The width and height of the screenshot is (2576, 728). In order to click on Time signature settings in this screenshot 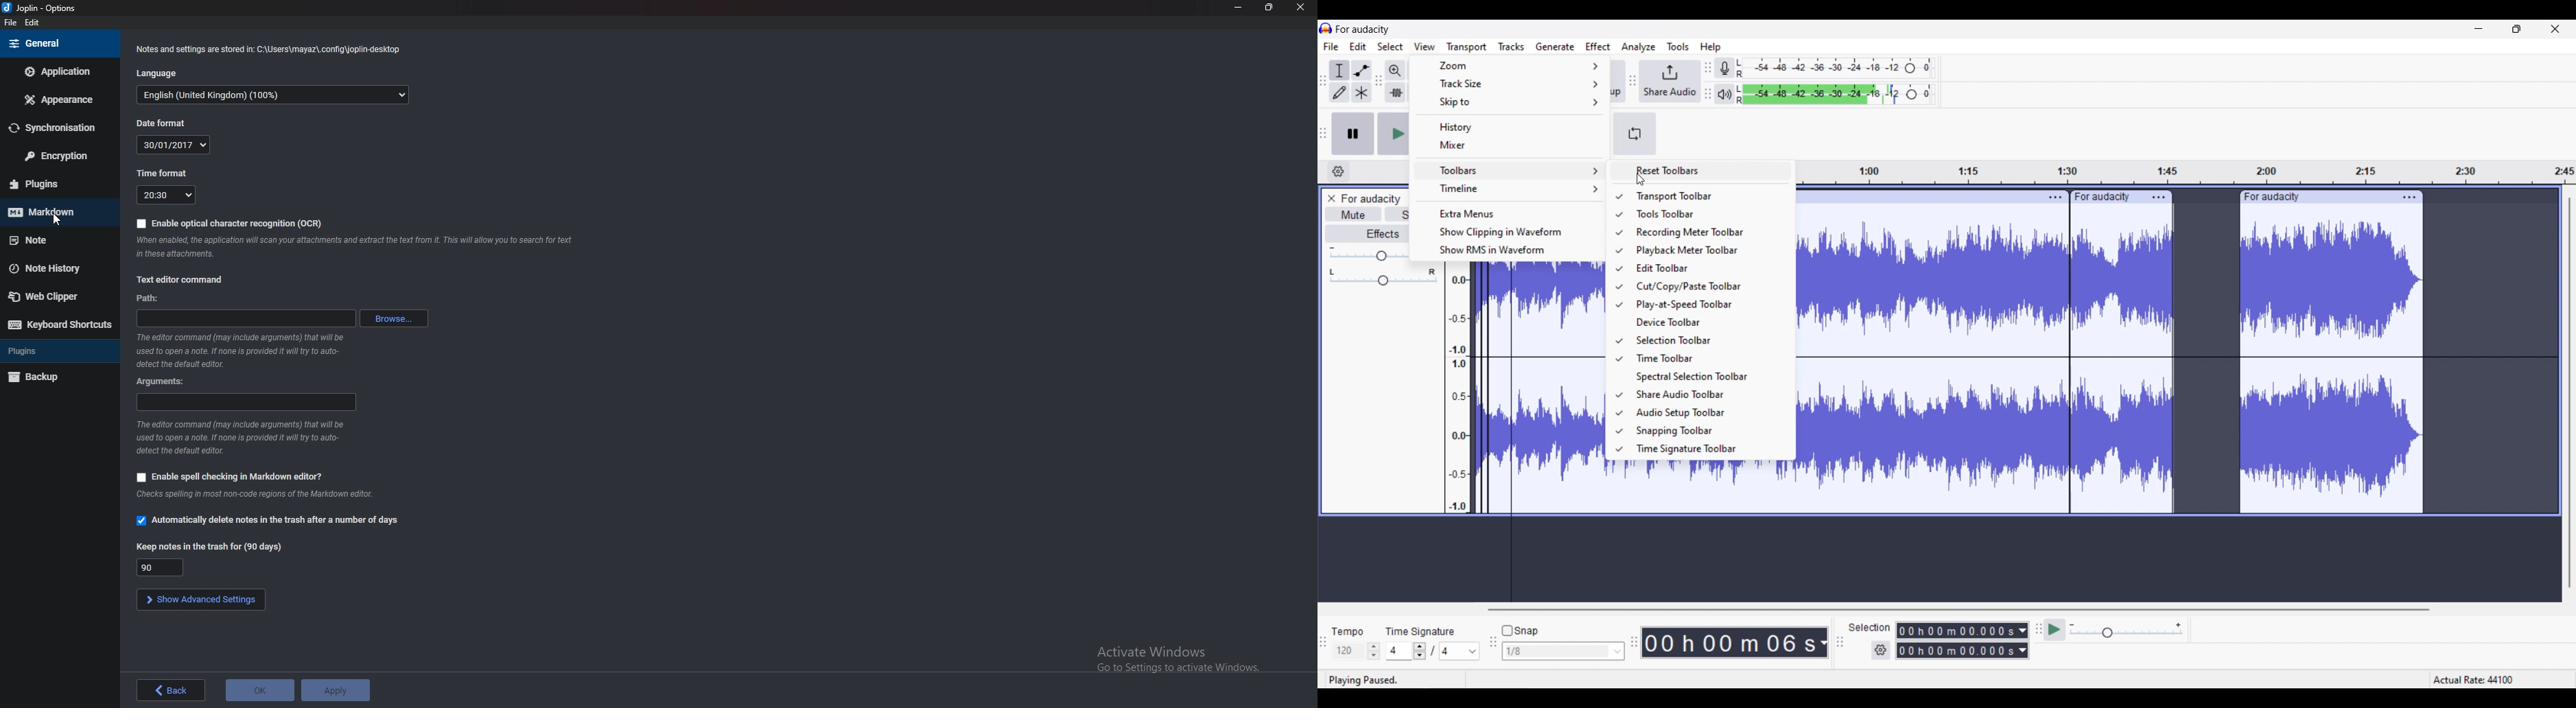, I will do `click(1434, 650)`.